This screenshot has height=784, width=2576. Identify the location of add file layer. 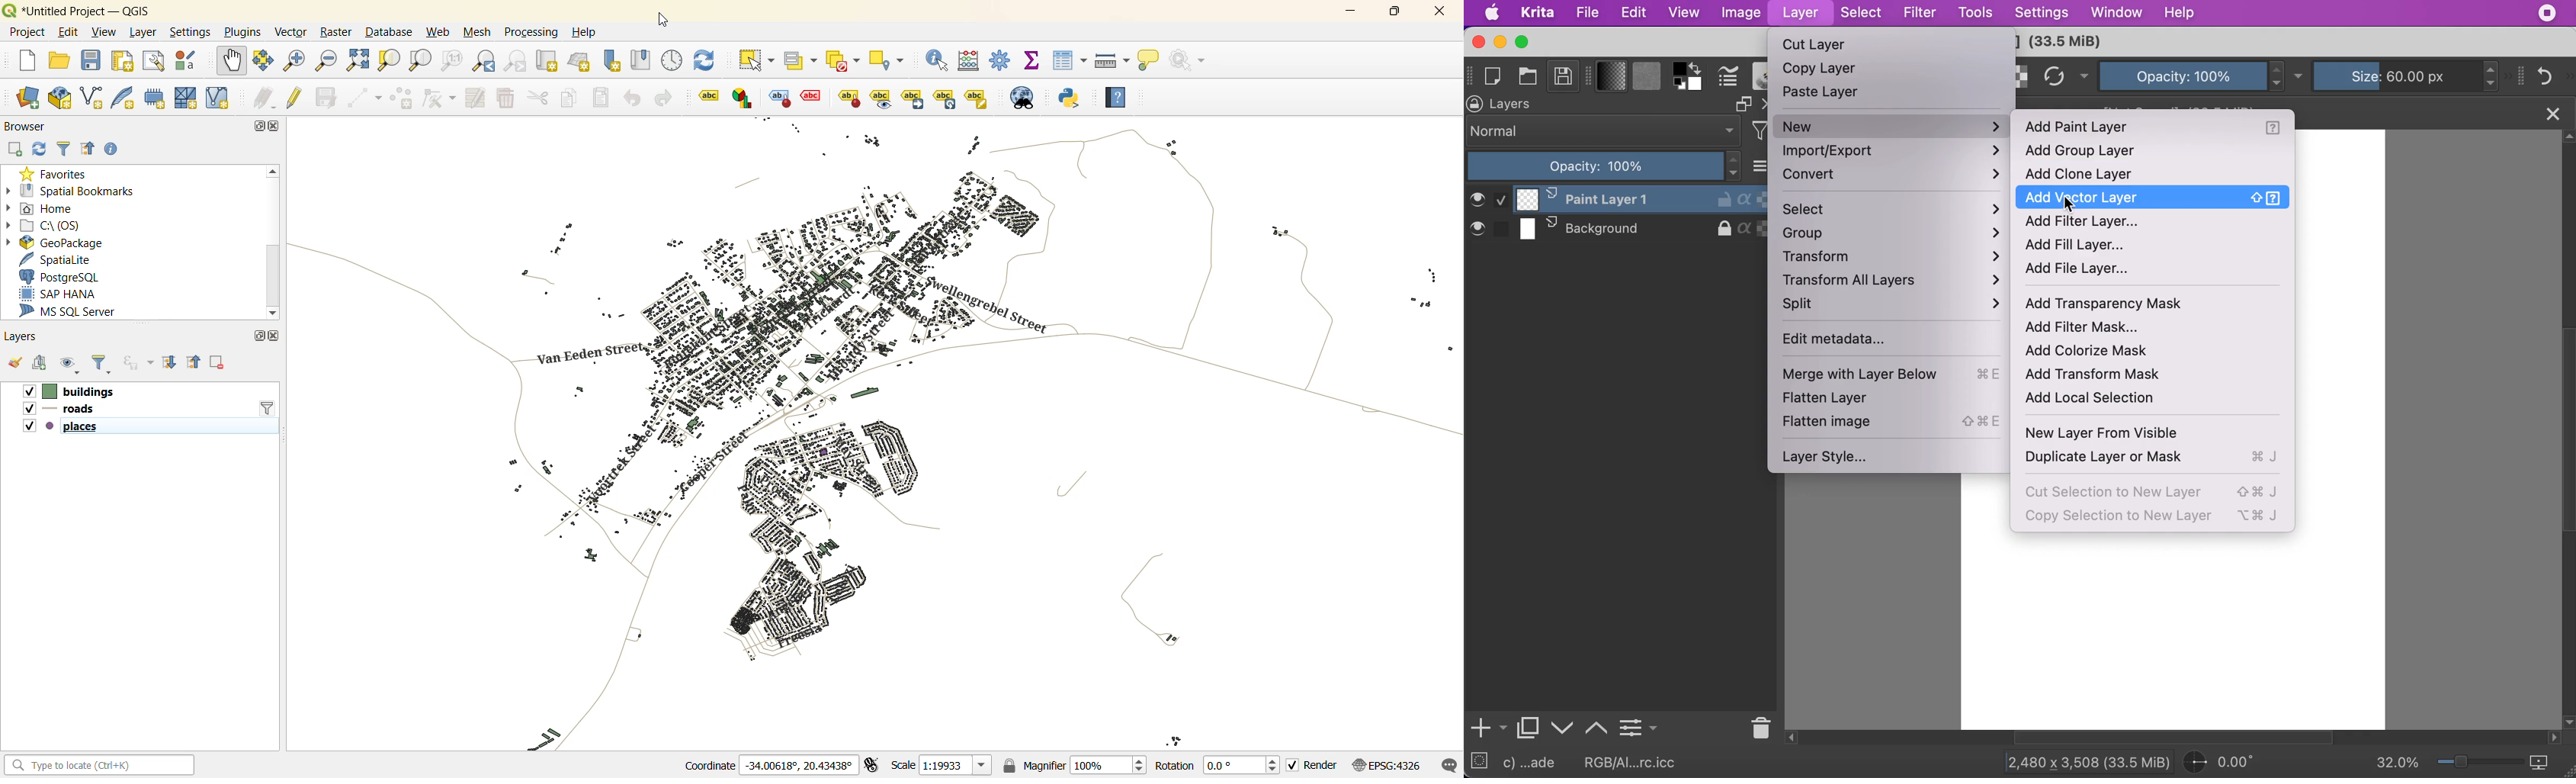
(2087, 271).